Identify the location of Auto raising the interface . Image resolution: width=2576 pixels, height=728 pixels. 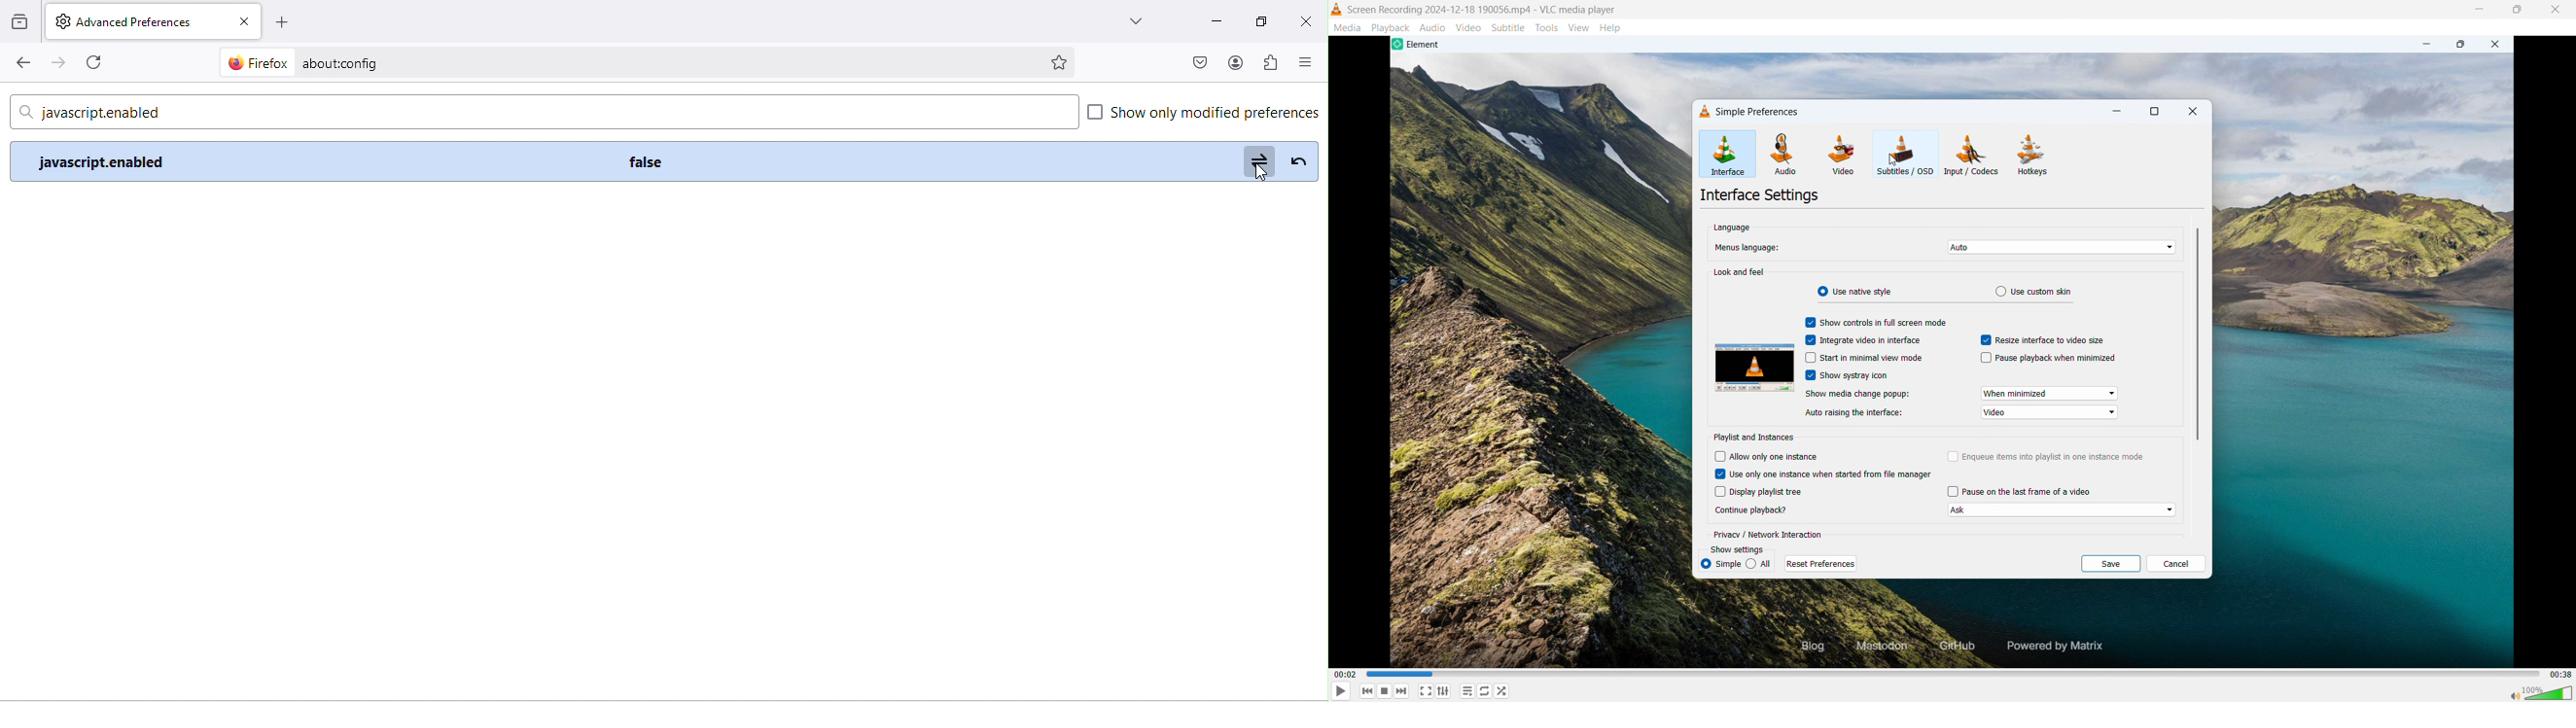
(2049, 411).